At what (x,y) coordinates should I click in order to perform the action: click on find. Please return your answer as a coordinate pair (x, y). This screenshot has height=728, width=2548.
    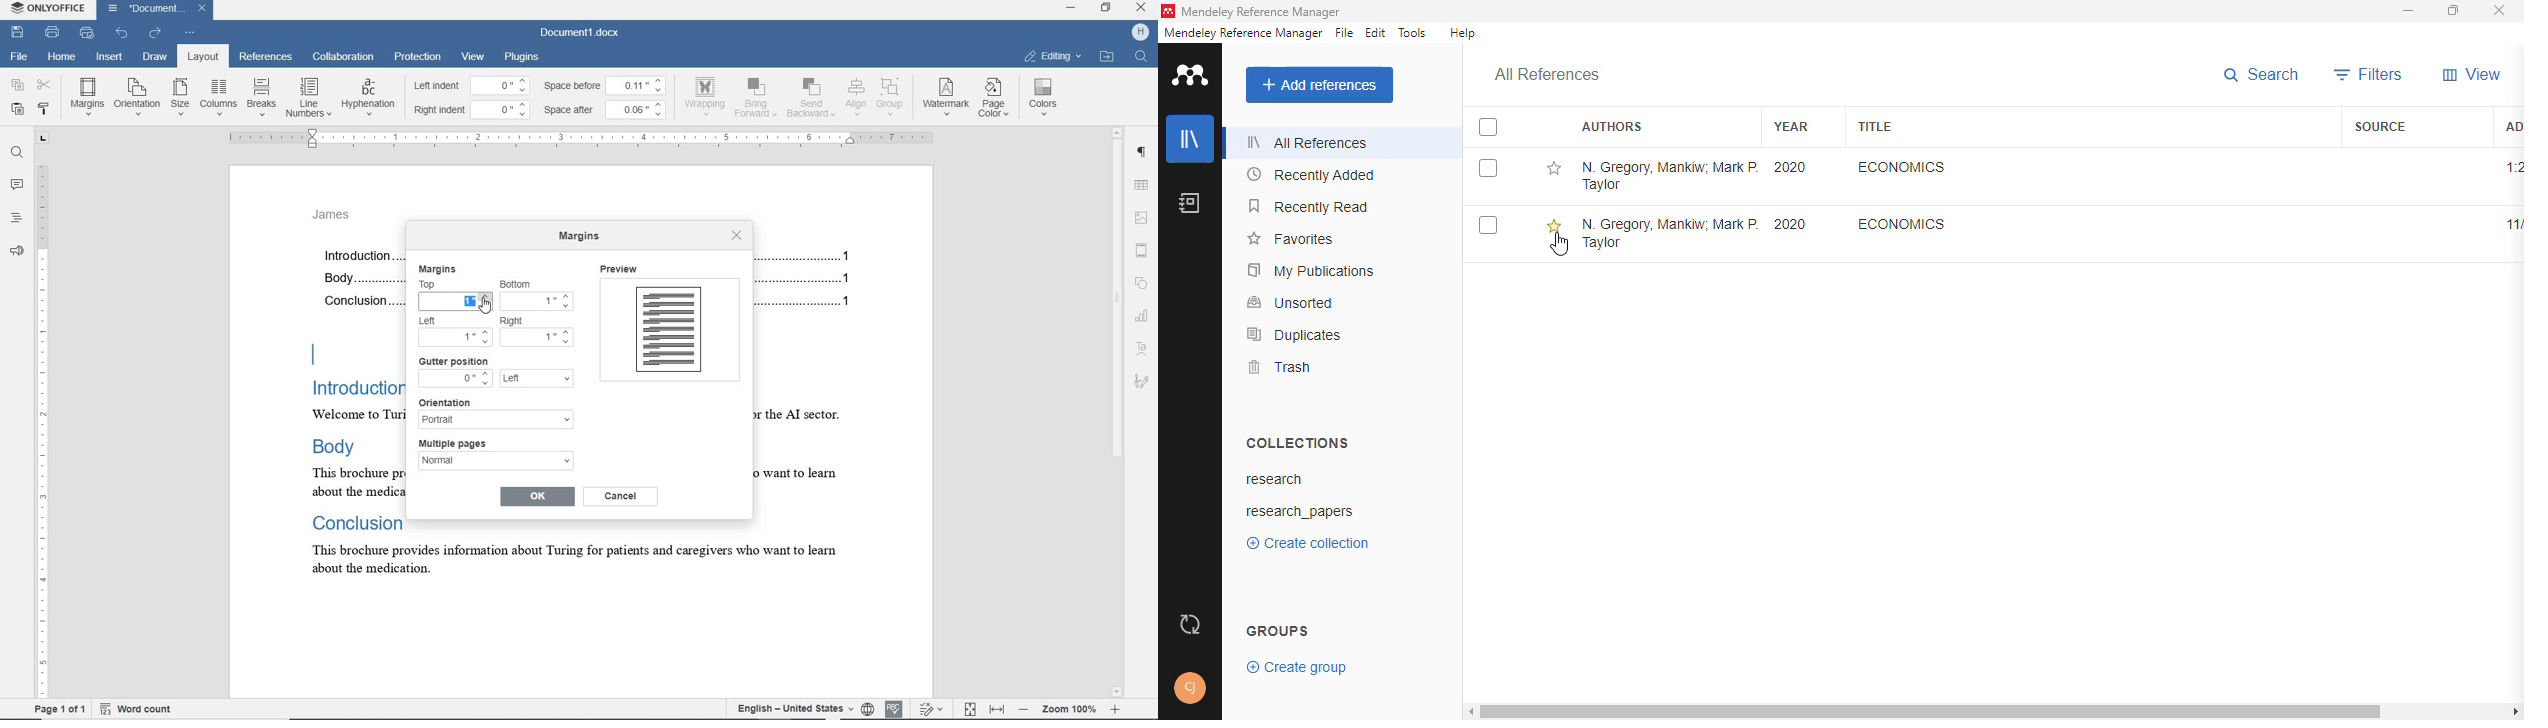
    Looking at the image, I should click on (17, 154).